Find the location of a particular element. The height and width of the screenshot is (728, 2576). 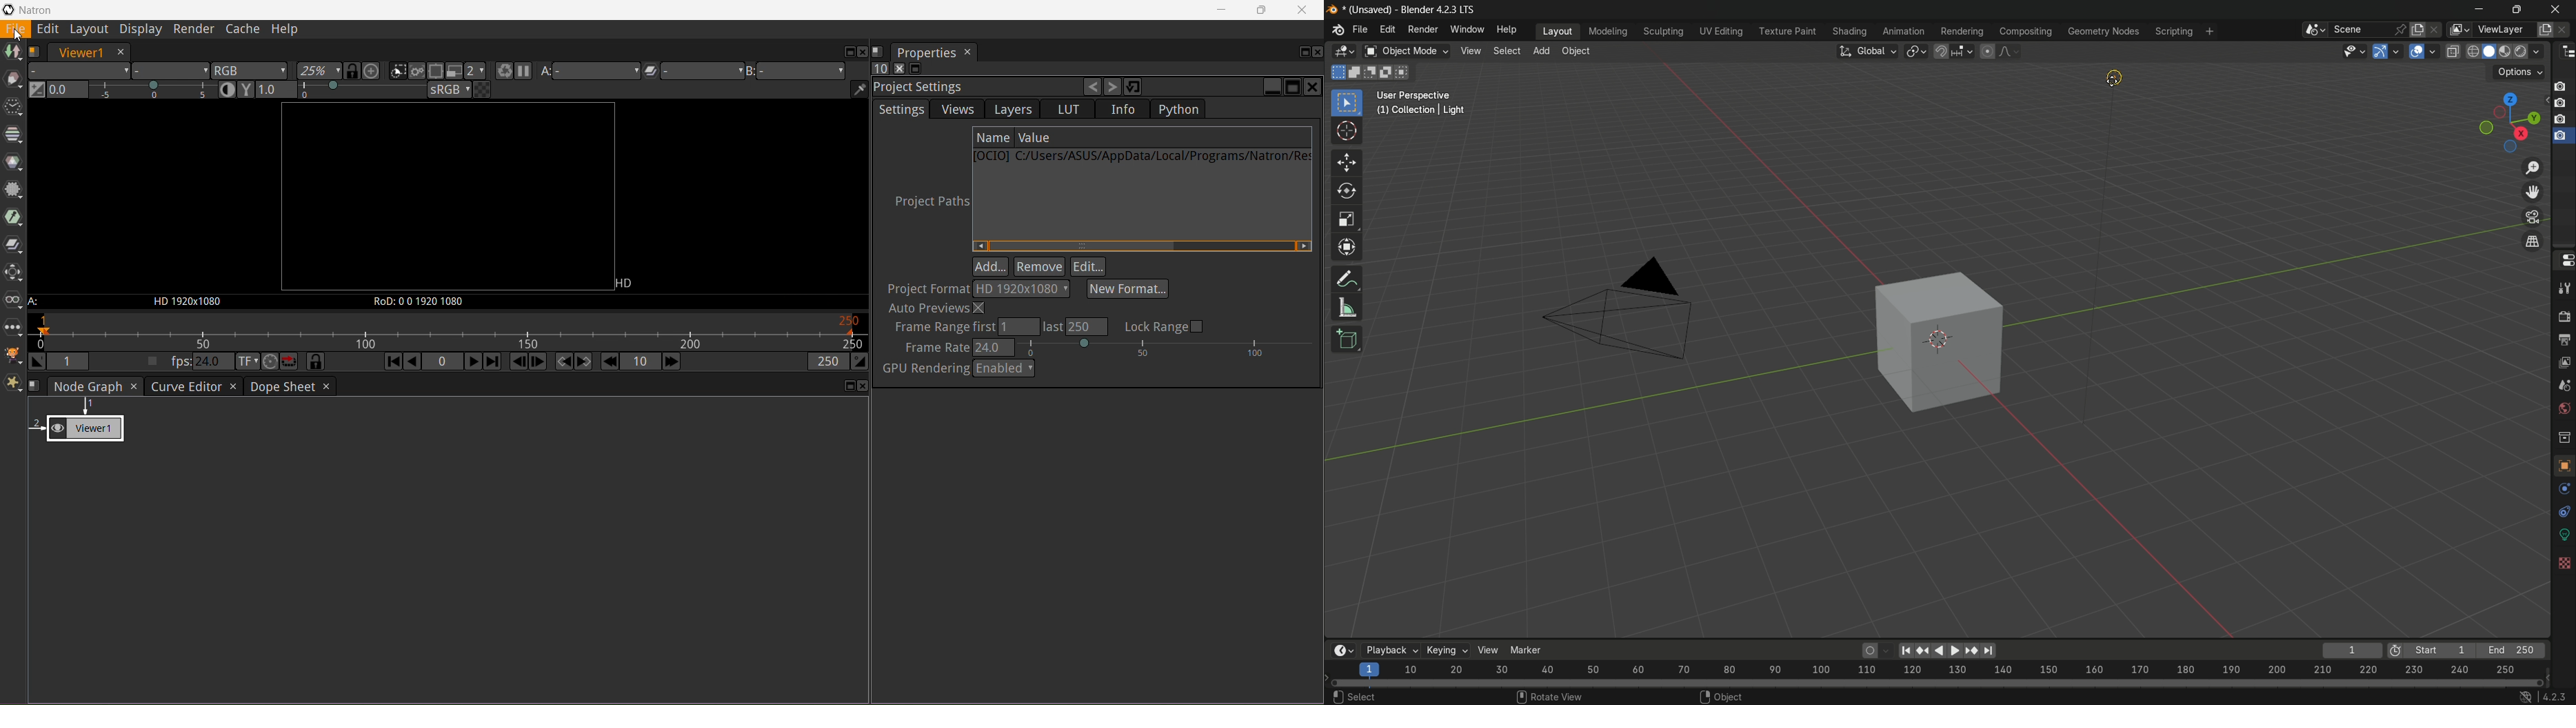

zoom in/out is located at coordinates (2533, 167).